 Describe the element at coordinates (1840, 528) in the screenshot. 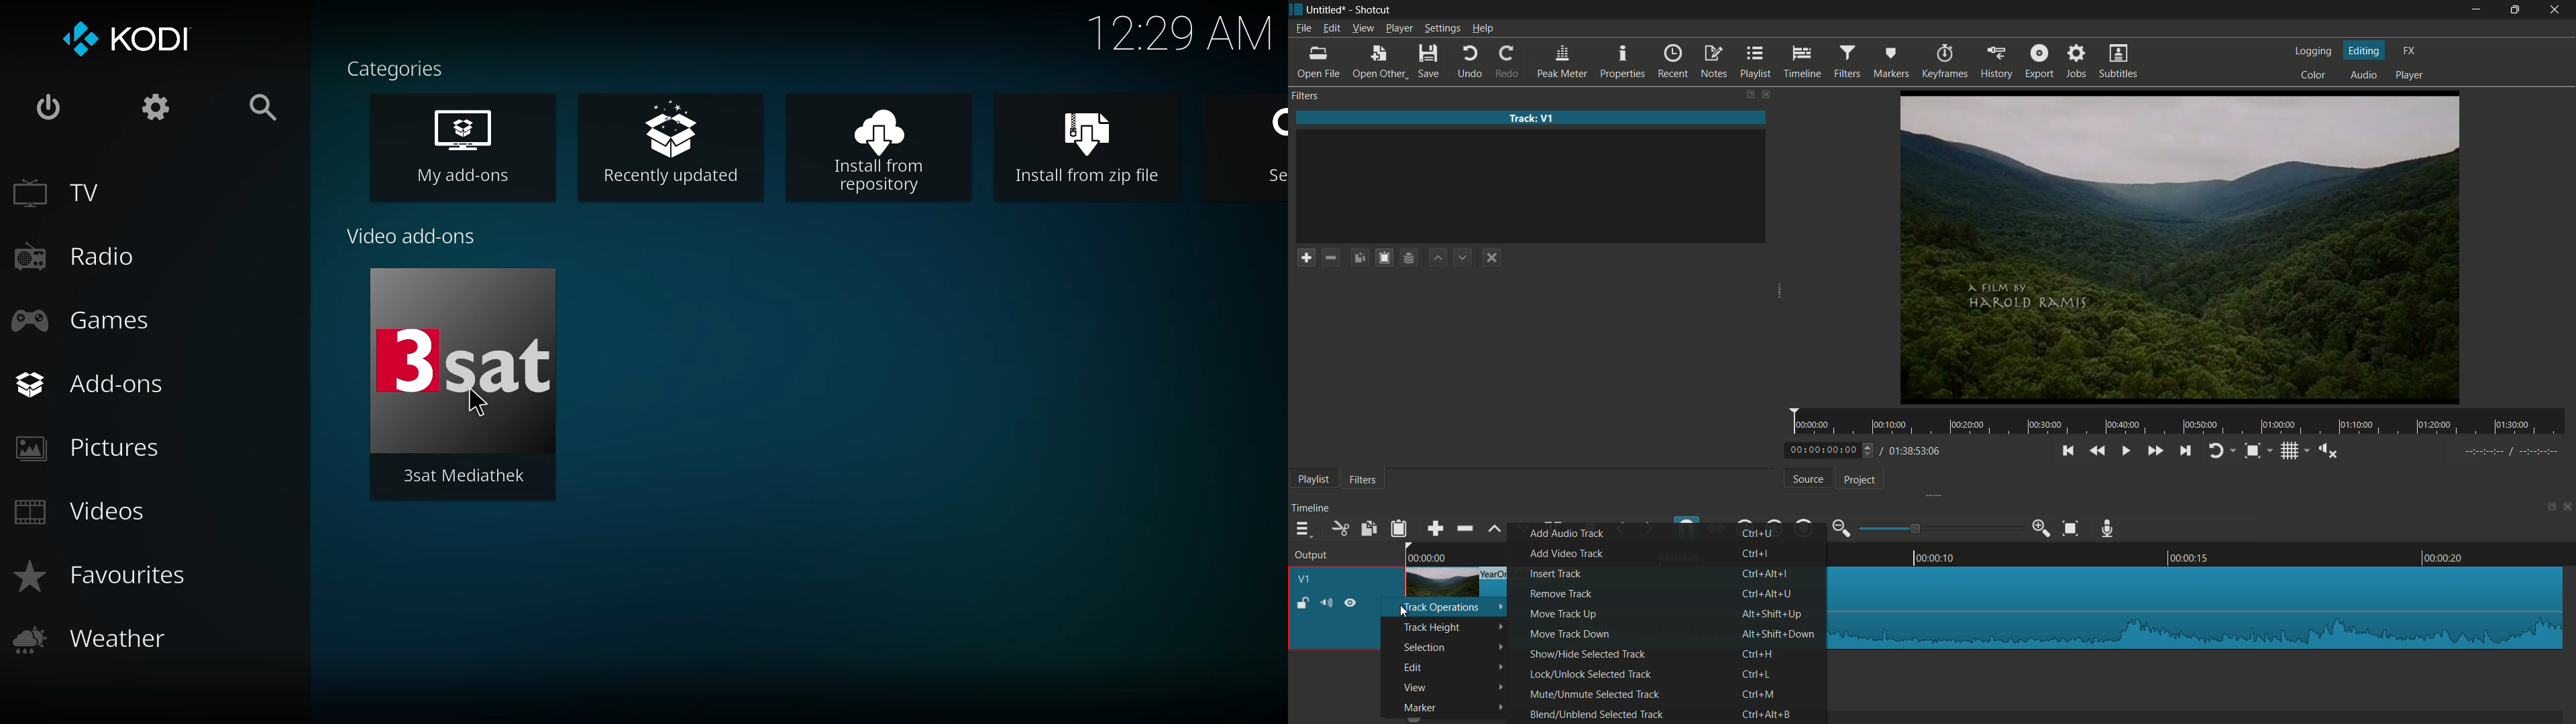

I see `zoom out` at that location.